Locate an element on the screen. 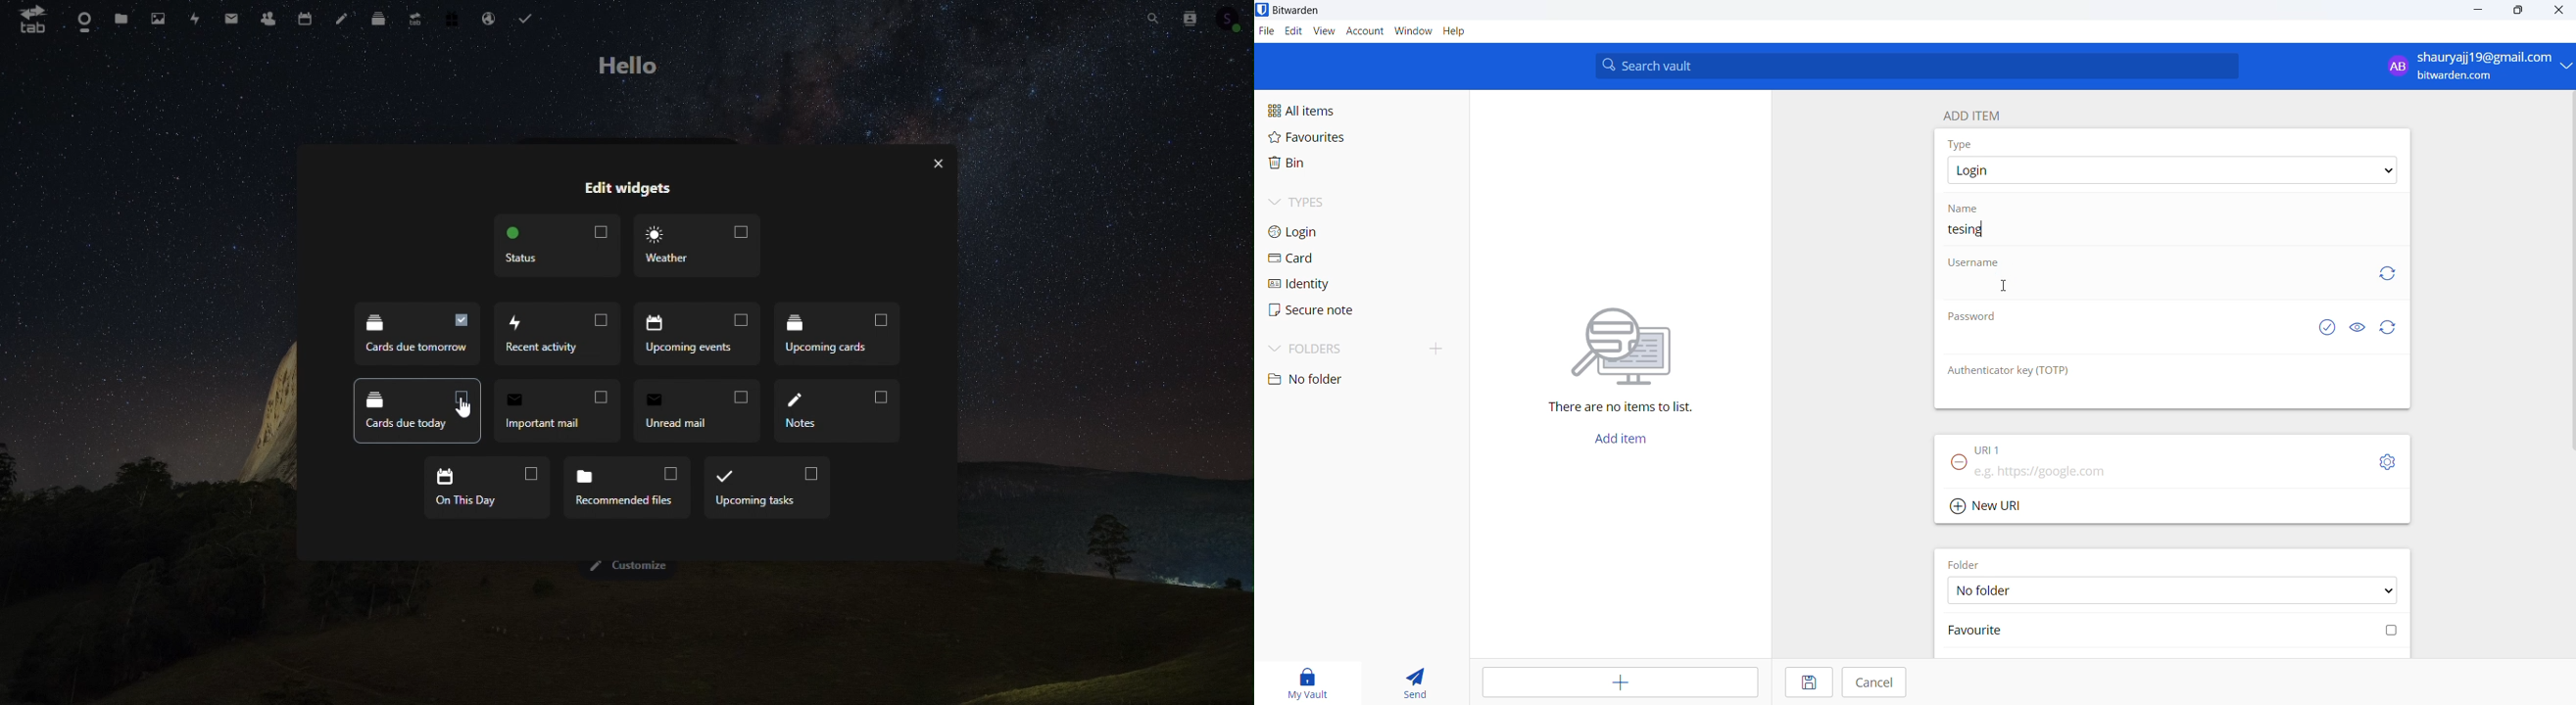 This screenshot has height=728, width=2576. Cards due tomorrow enabled is located at coordinates (418, 337).